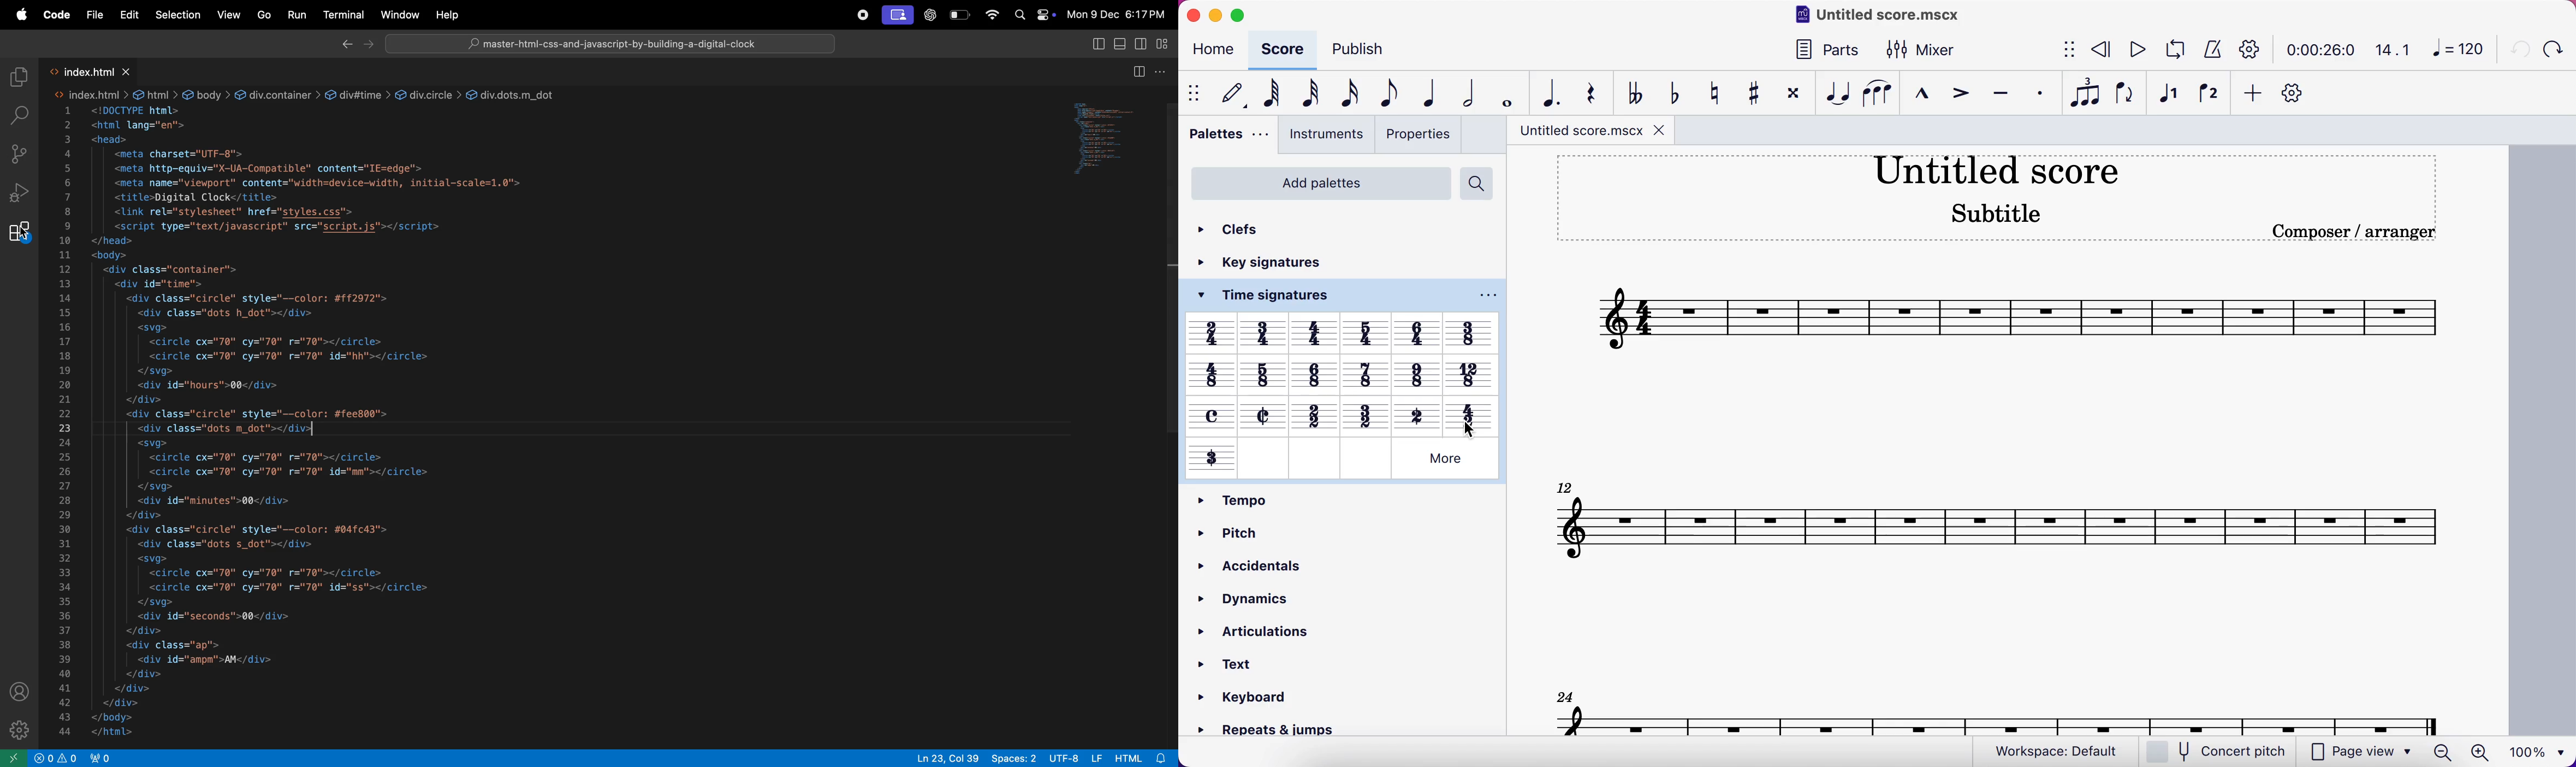 Image resolution: width=2576 pixels, height=784 pixels. What do you see at coordinates (368, 43) in the screenshot?
I see `forward` at bounding box center [368, 43].